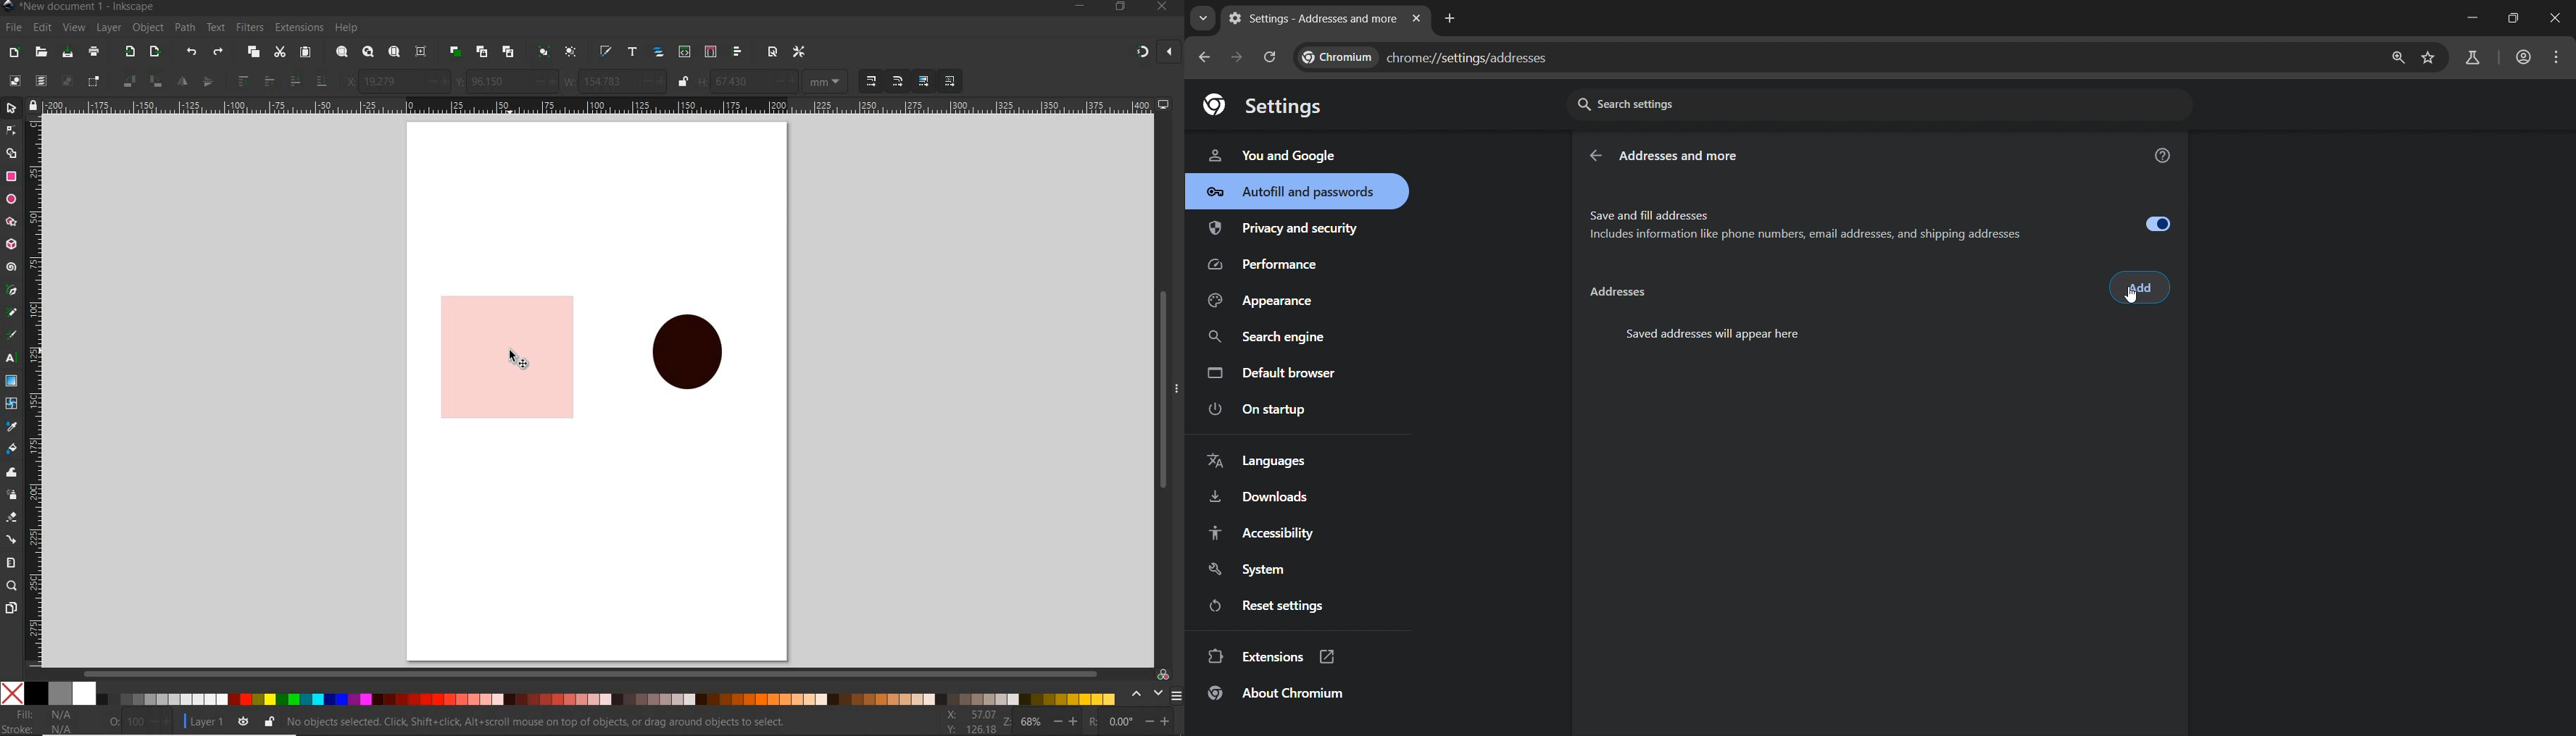  I want to click on open file & stroke, so click(606, 51).